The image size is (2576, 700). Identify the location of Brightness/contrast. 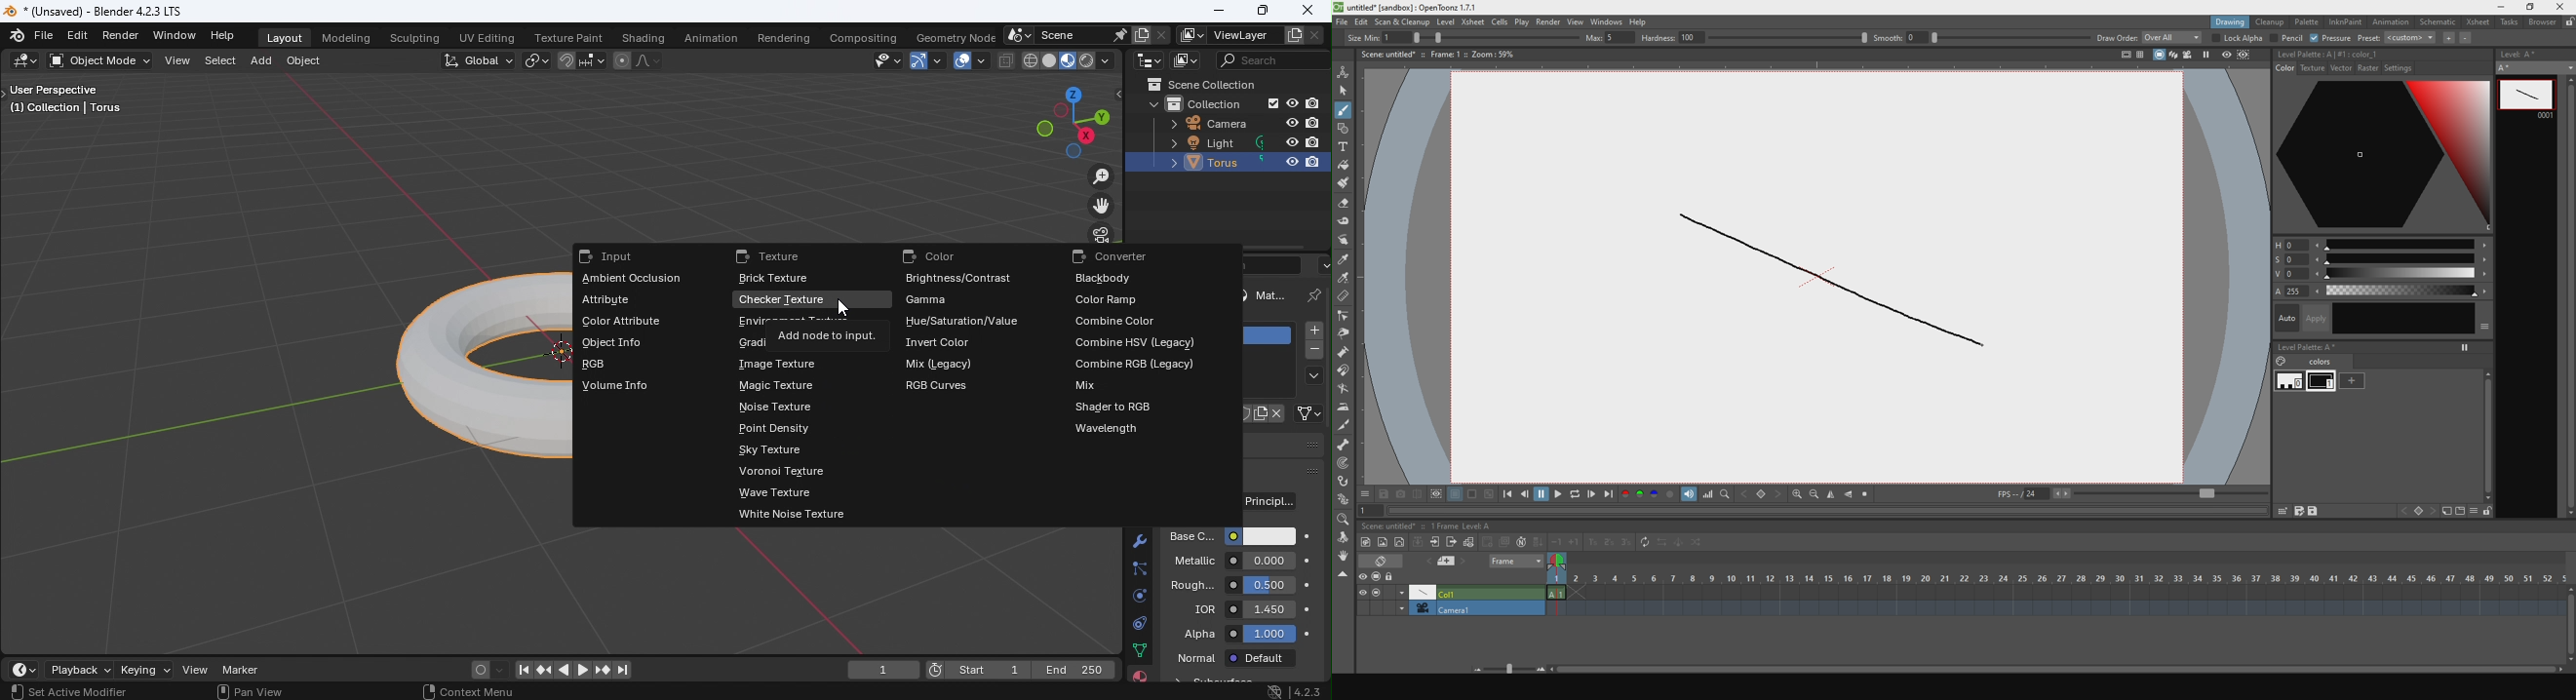
(952, 281).